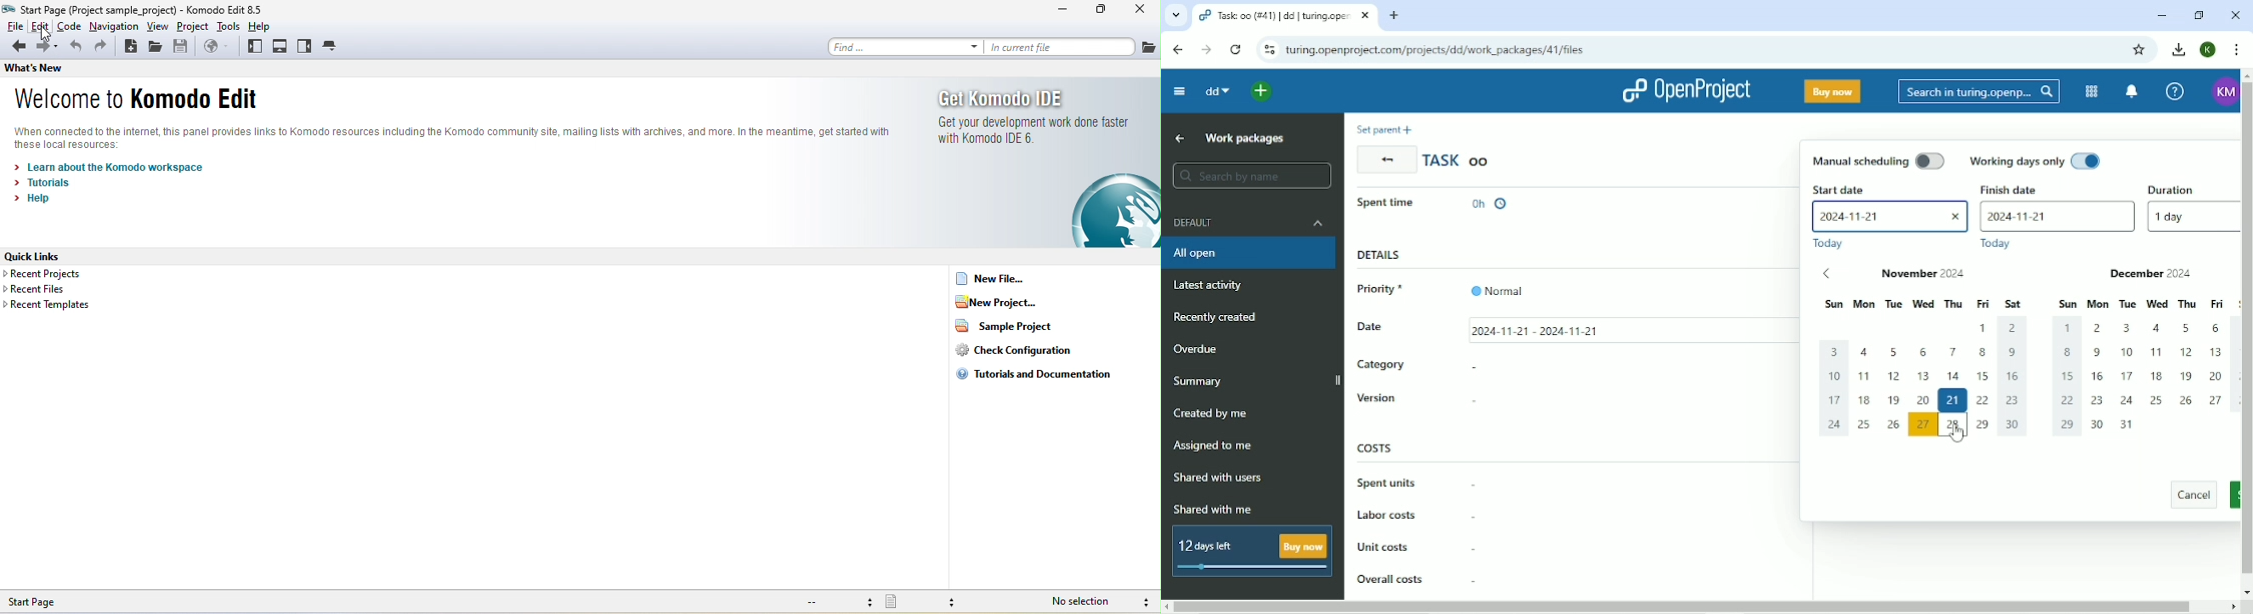 This screenshot has width=2268, height=616. What do you see at coordinates (2037, 160) in the screenshot?
I see `Working days only` at bounding box center [2037, 160].